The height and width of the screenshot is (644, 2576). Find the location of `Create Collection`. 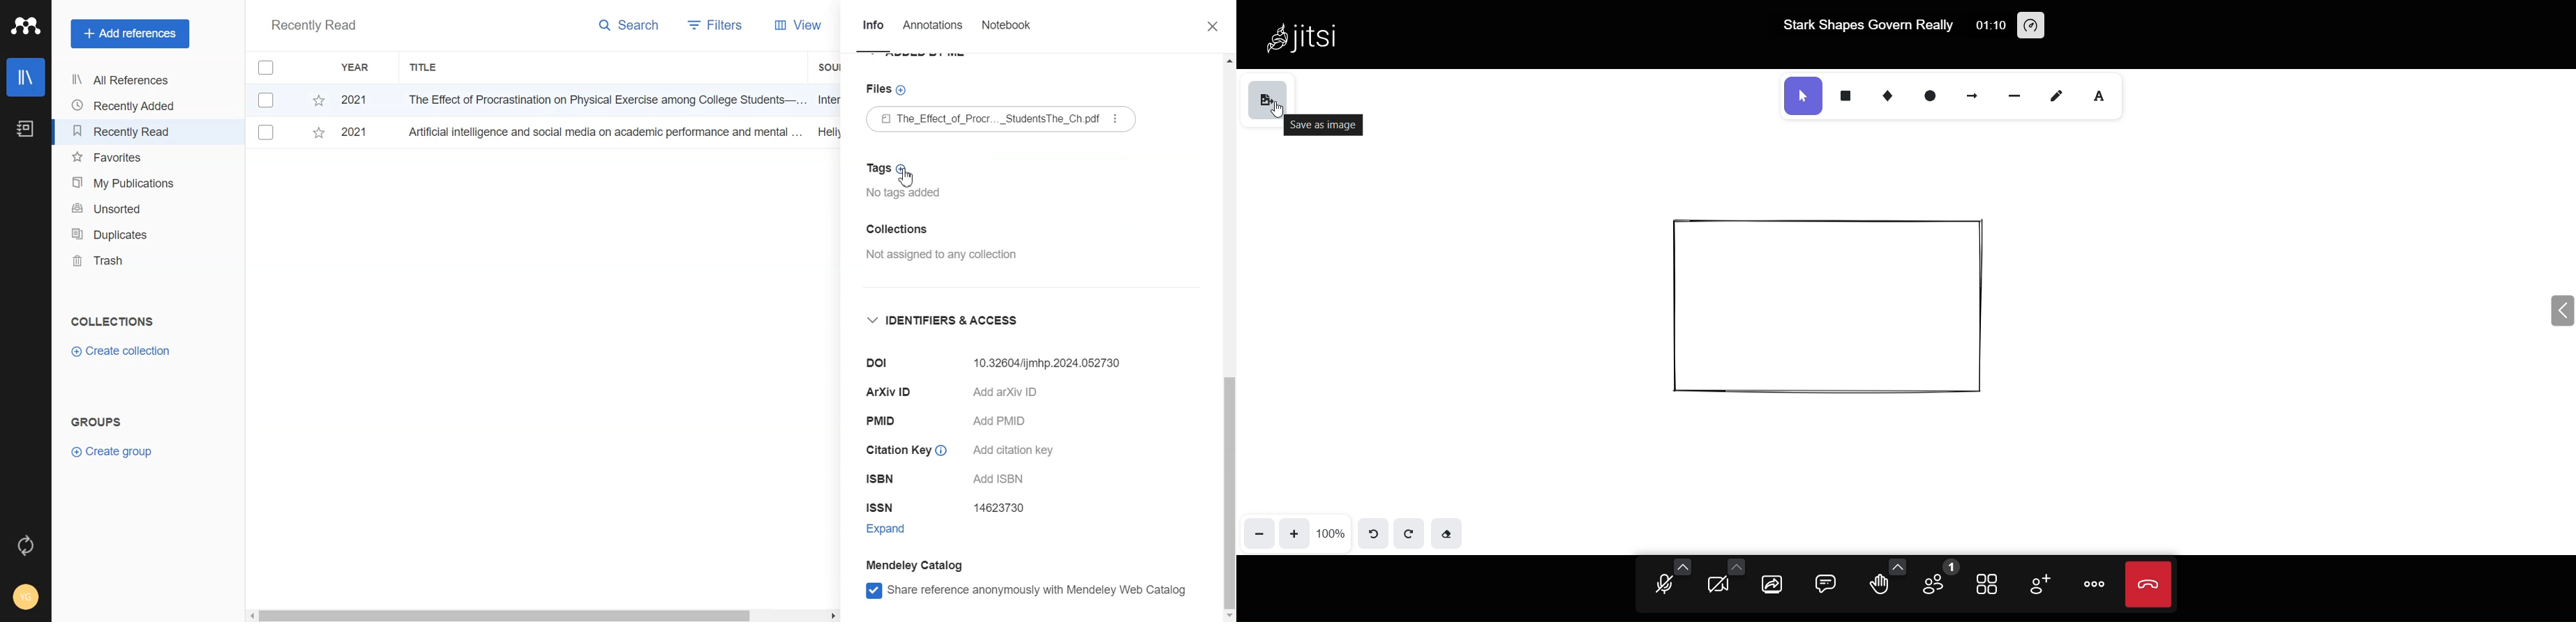

Create Collection is located at coordinates (122, 352).